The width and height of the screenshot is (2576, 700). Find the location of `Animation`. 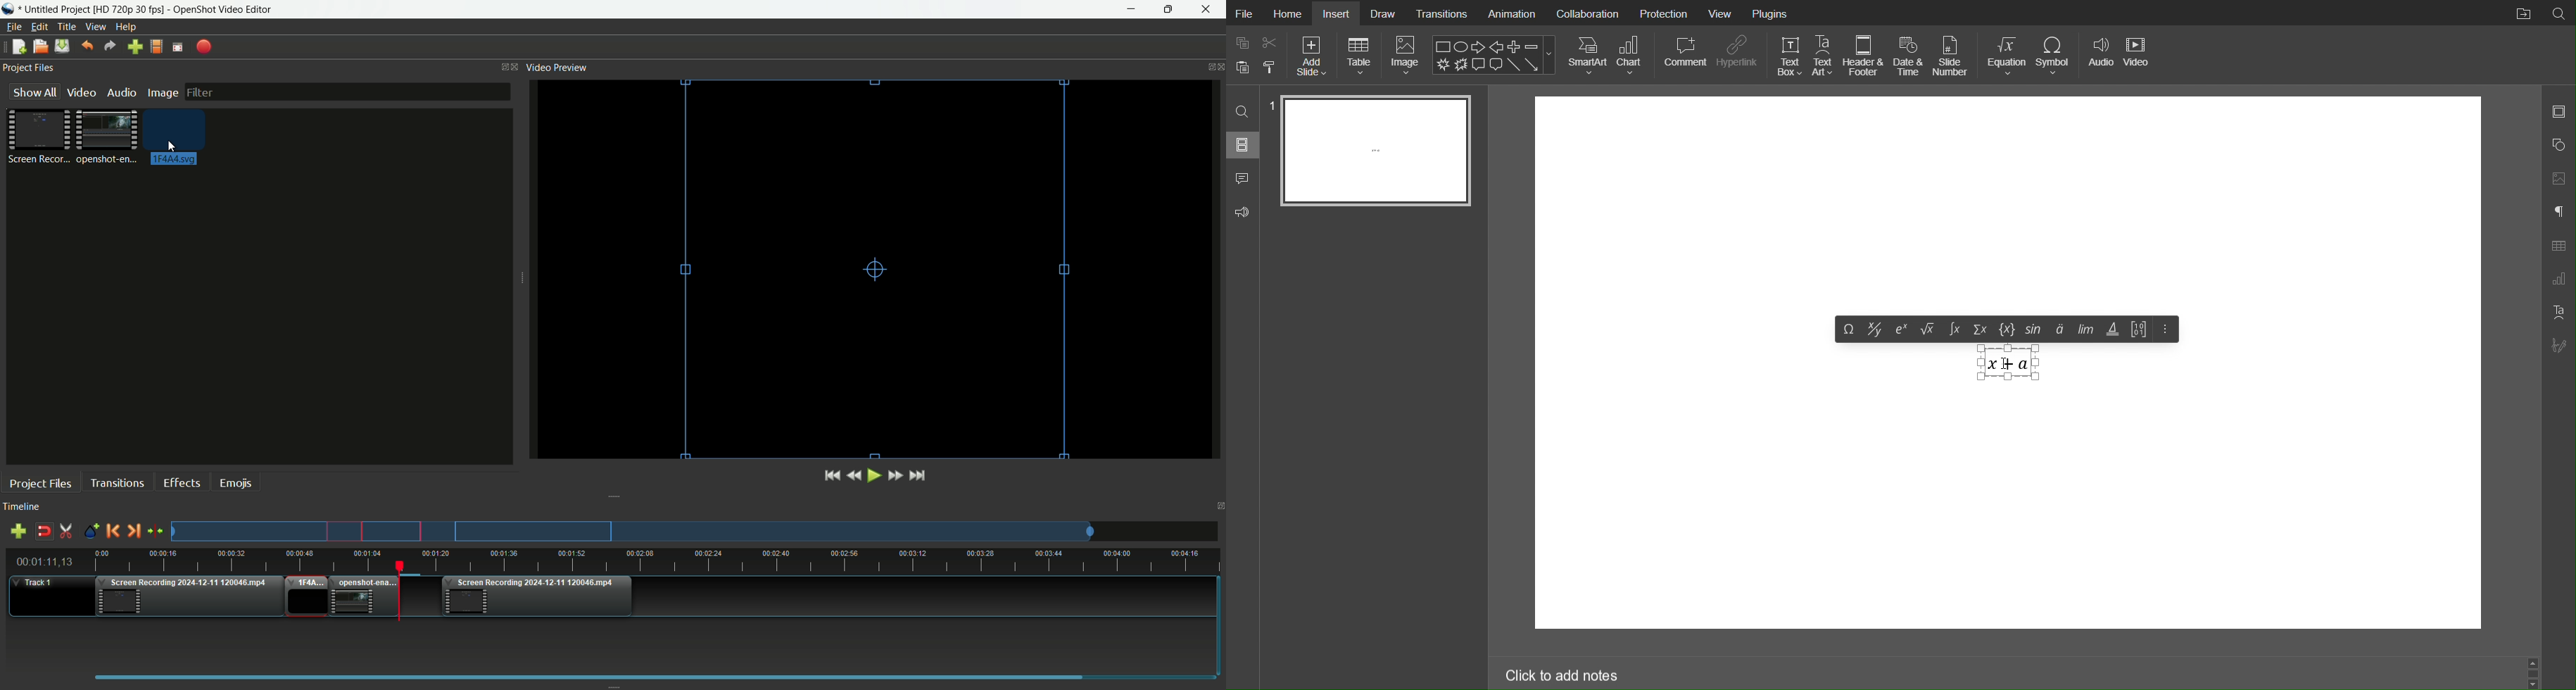

Animation is located at coordinates (1511, 13).